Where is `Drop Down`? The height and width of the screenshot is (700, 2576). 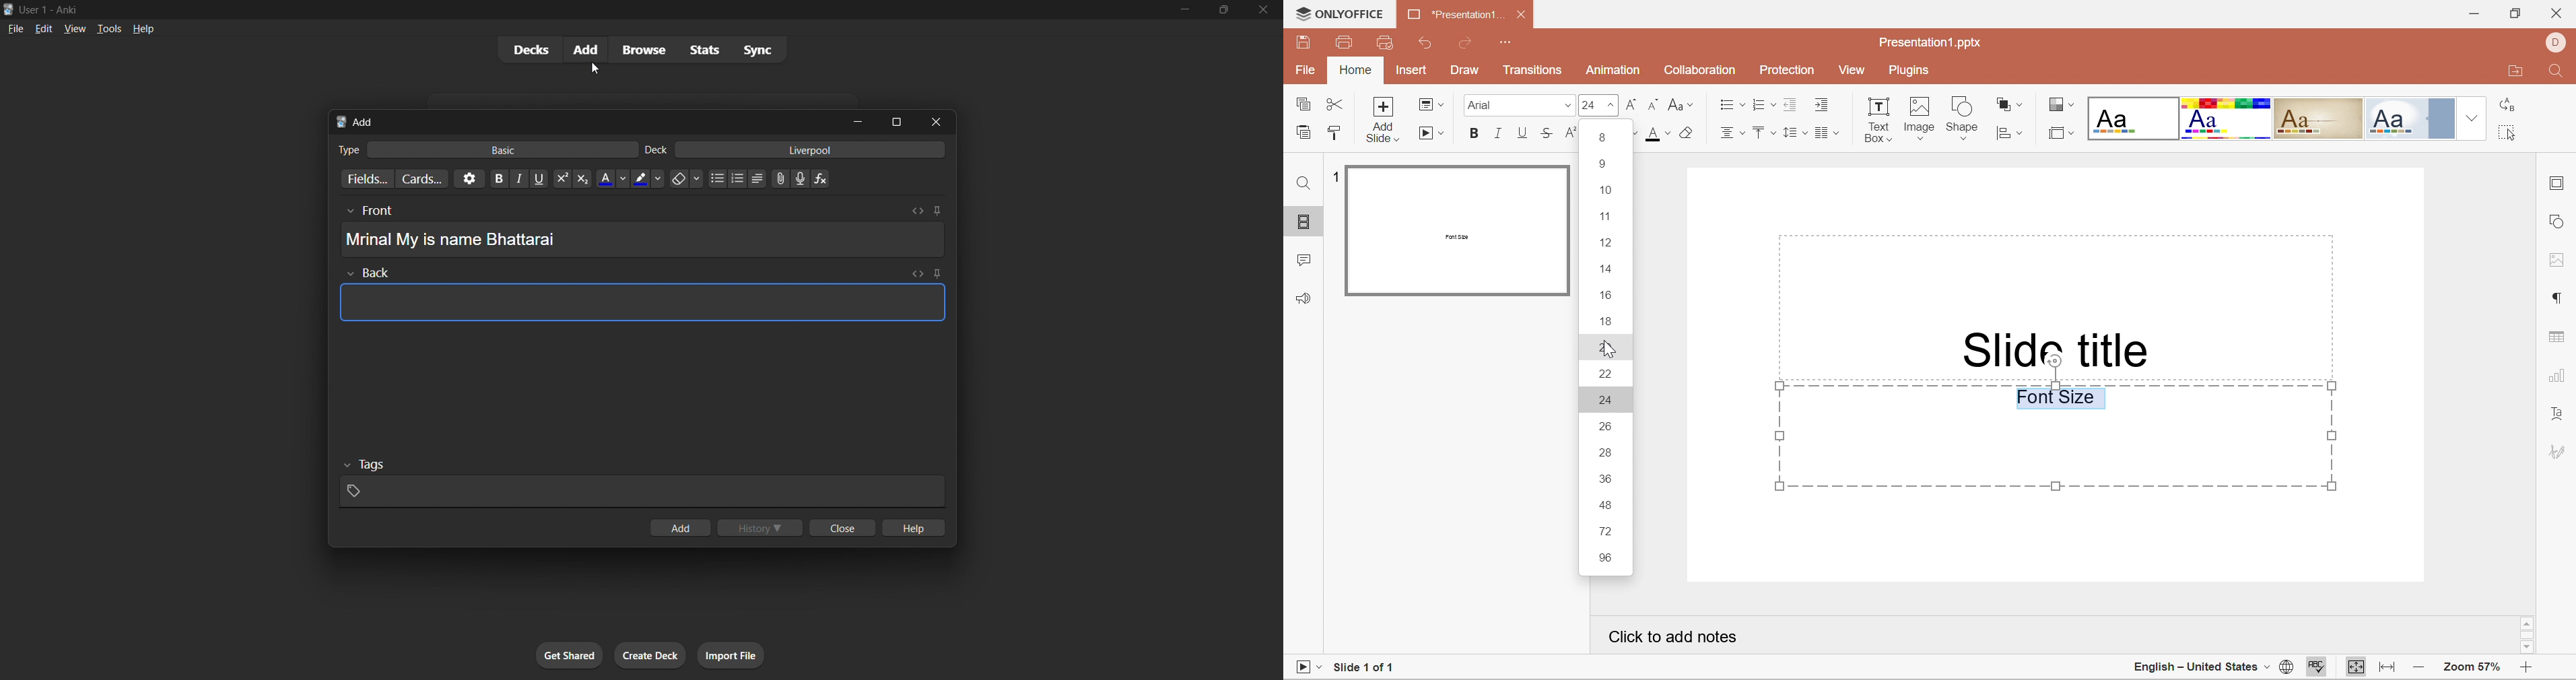 Drop Down is located at coordinates (2472, 116).